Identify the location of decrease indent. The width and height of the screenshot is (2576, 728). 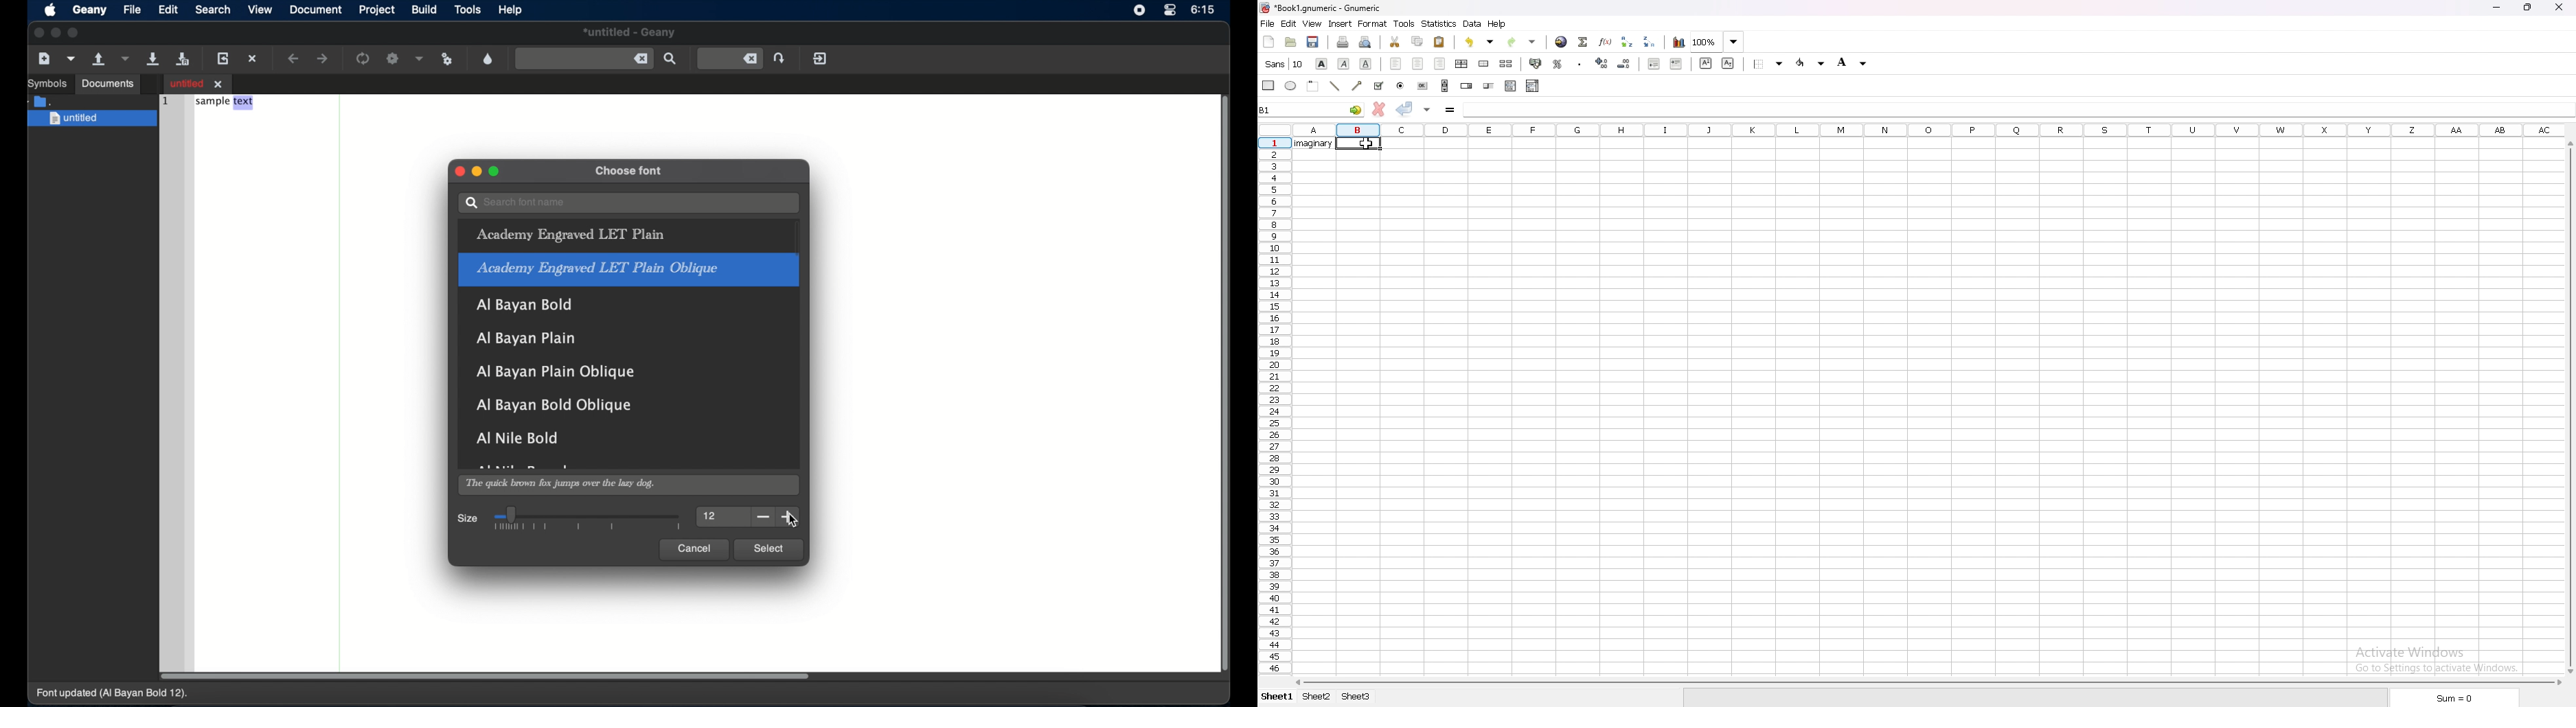
(1653, 64).